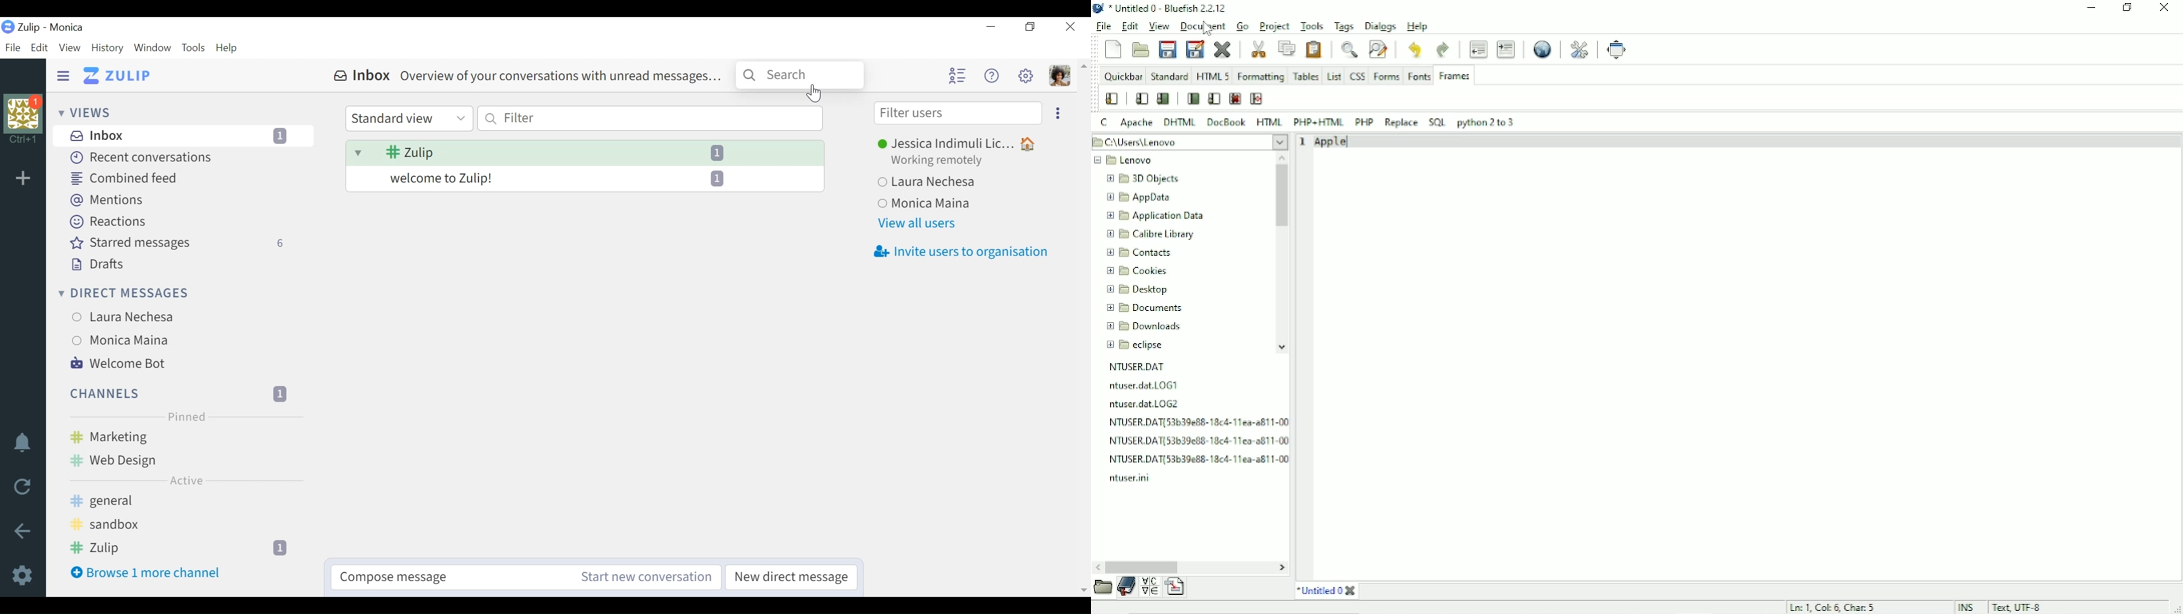 The height and width of the screenshot is (616, 2184). What do you see at coordinates (1140, 99) in the screenshot?
I see `Frameset` at bounding box center [1140, 99].